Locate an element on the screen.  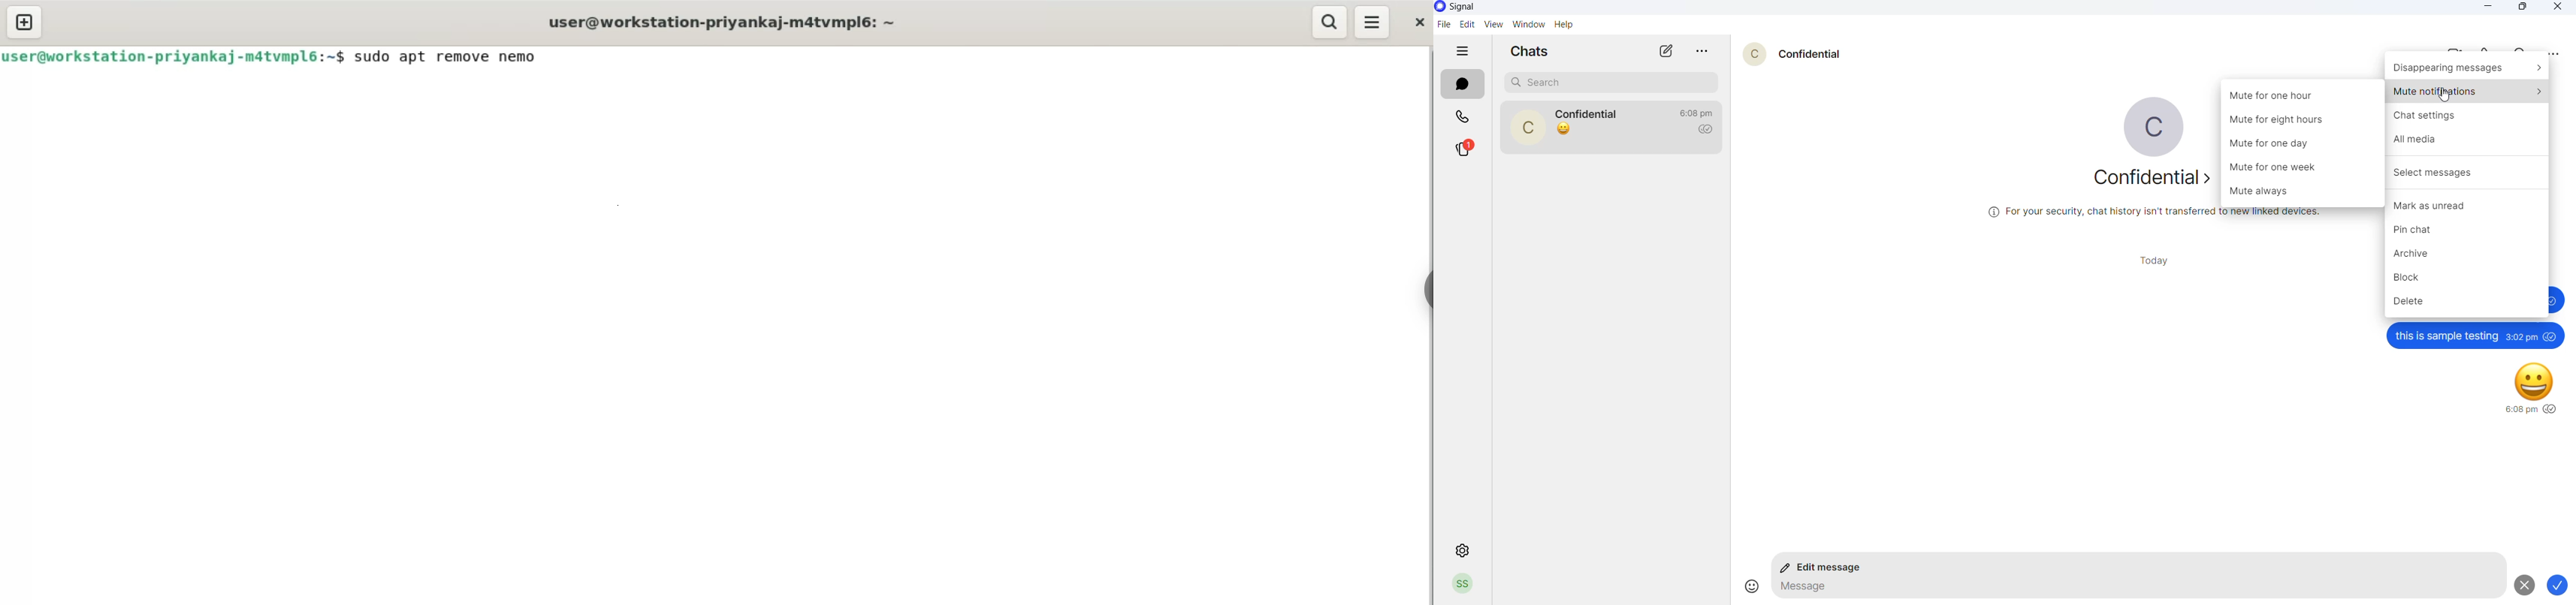
close is located at coordinates (2554, 8).